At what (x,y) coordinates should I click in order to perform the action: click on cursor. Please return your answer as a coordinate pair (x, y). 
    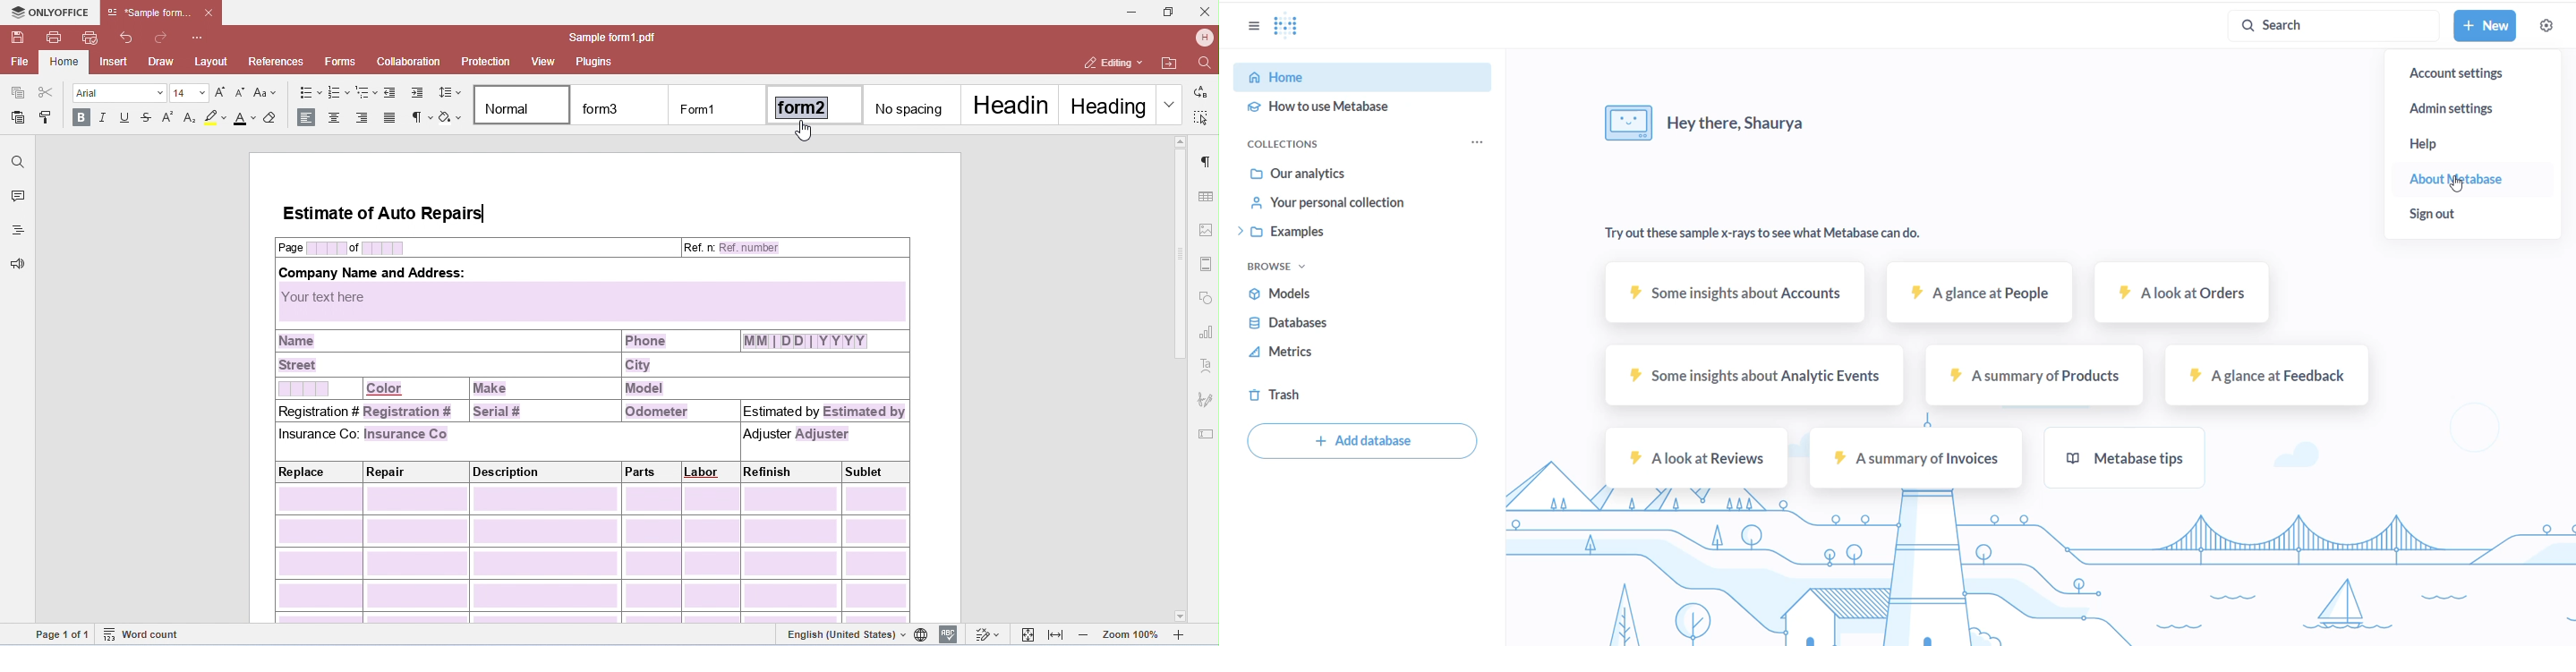
    Looking at the image, I should click on (2456, 186).